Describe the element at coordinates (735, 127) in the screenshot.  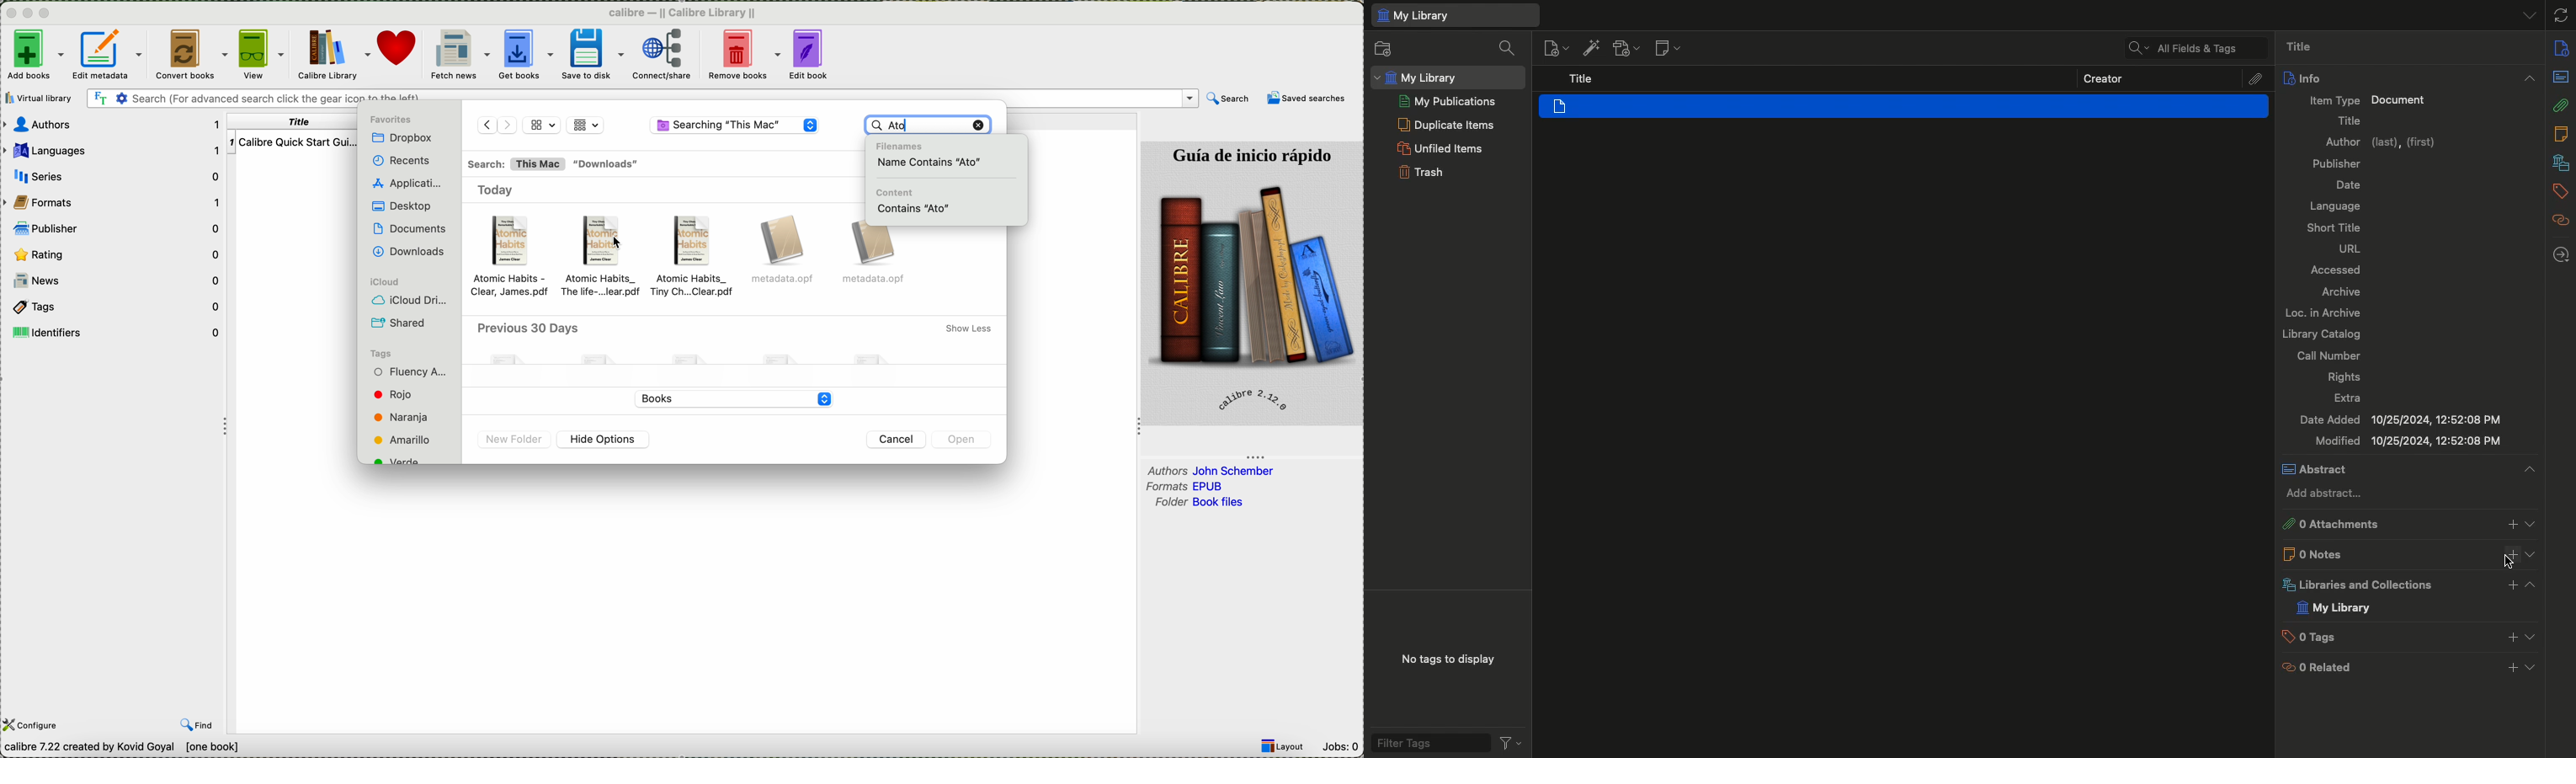
I see `searching this mac` at that location.